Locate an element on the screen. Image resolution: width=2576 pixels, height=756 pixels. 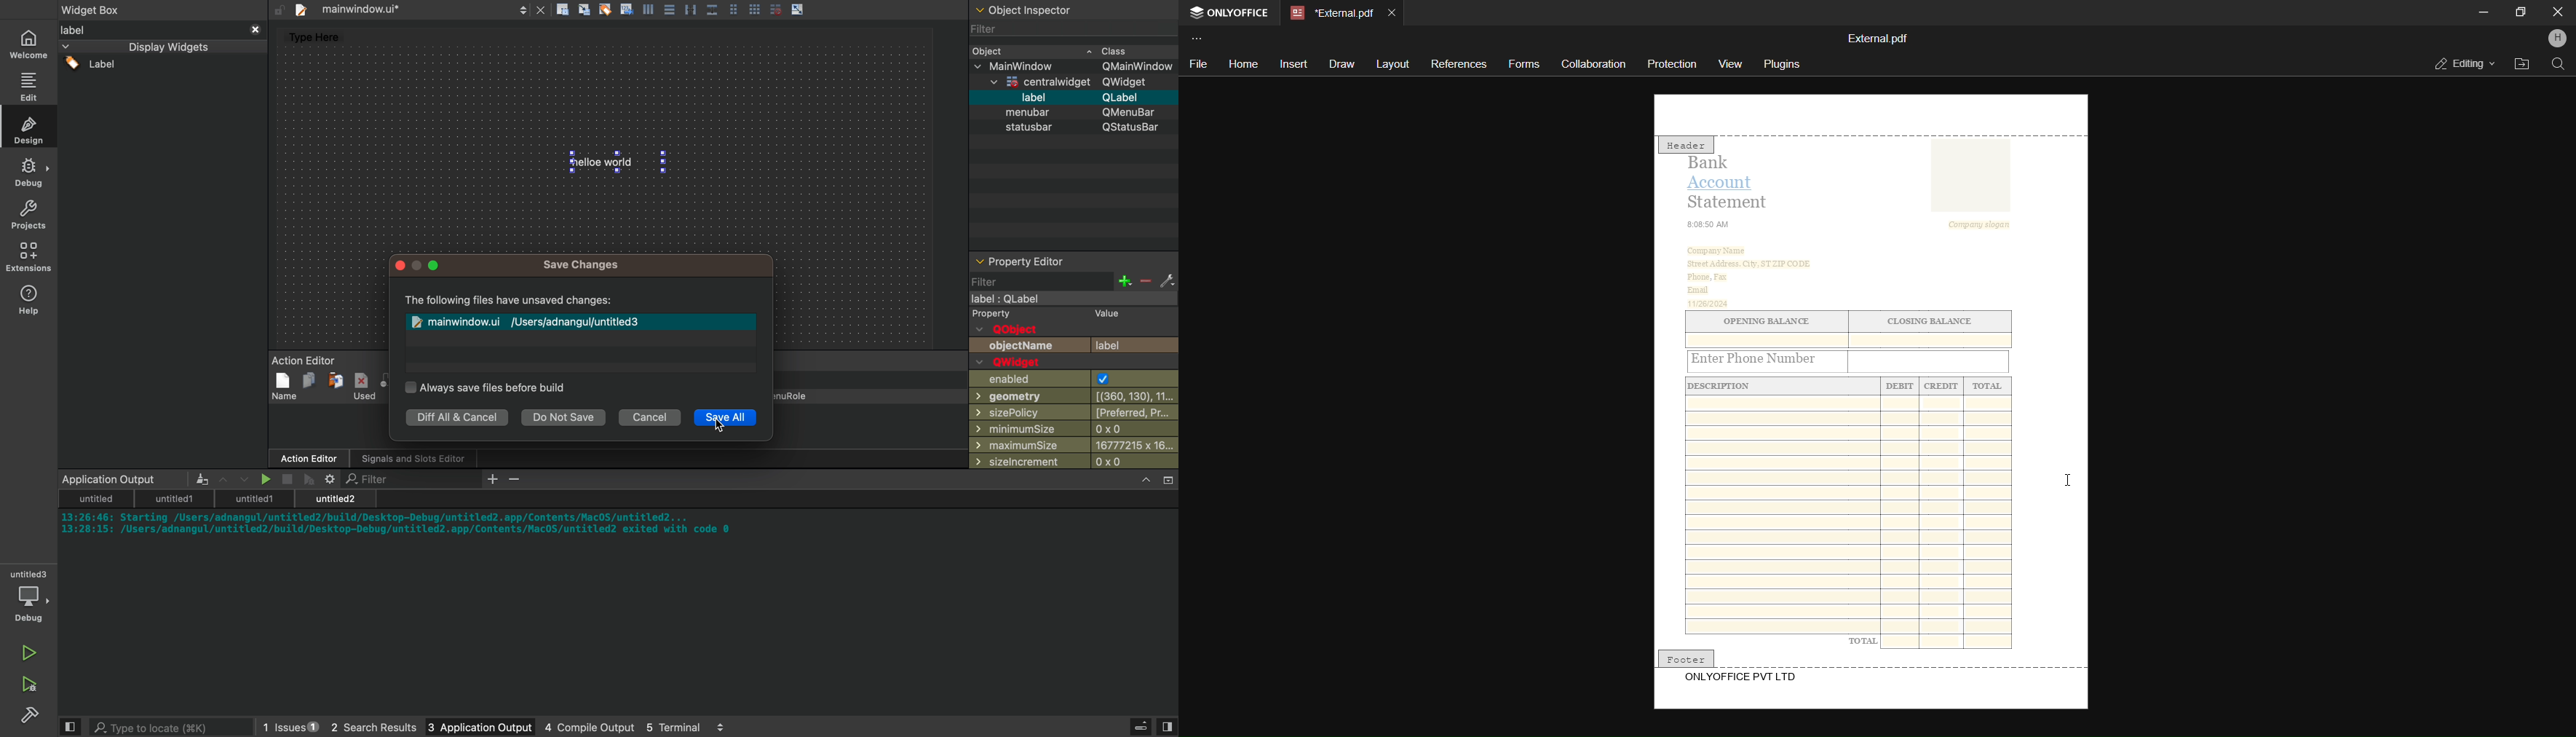
debug and run is located at coordinates (29, 684).